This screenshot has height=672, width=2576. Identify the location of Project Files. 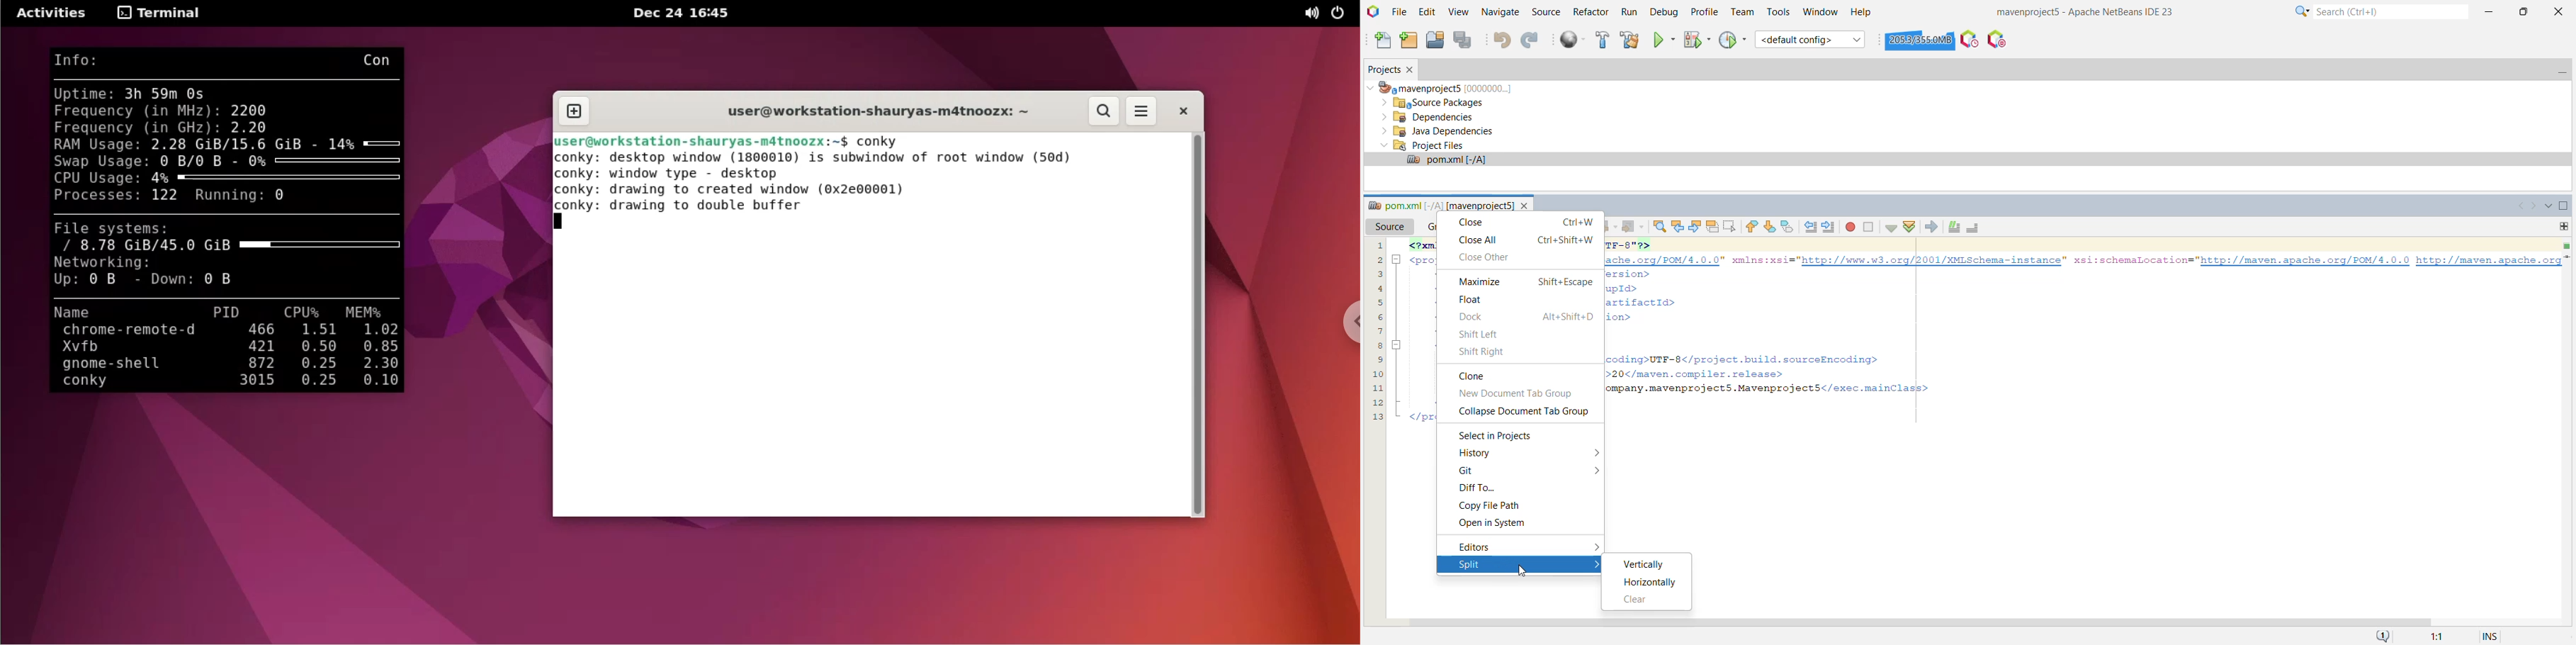
(1422, 145).